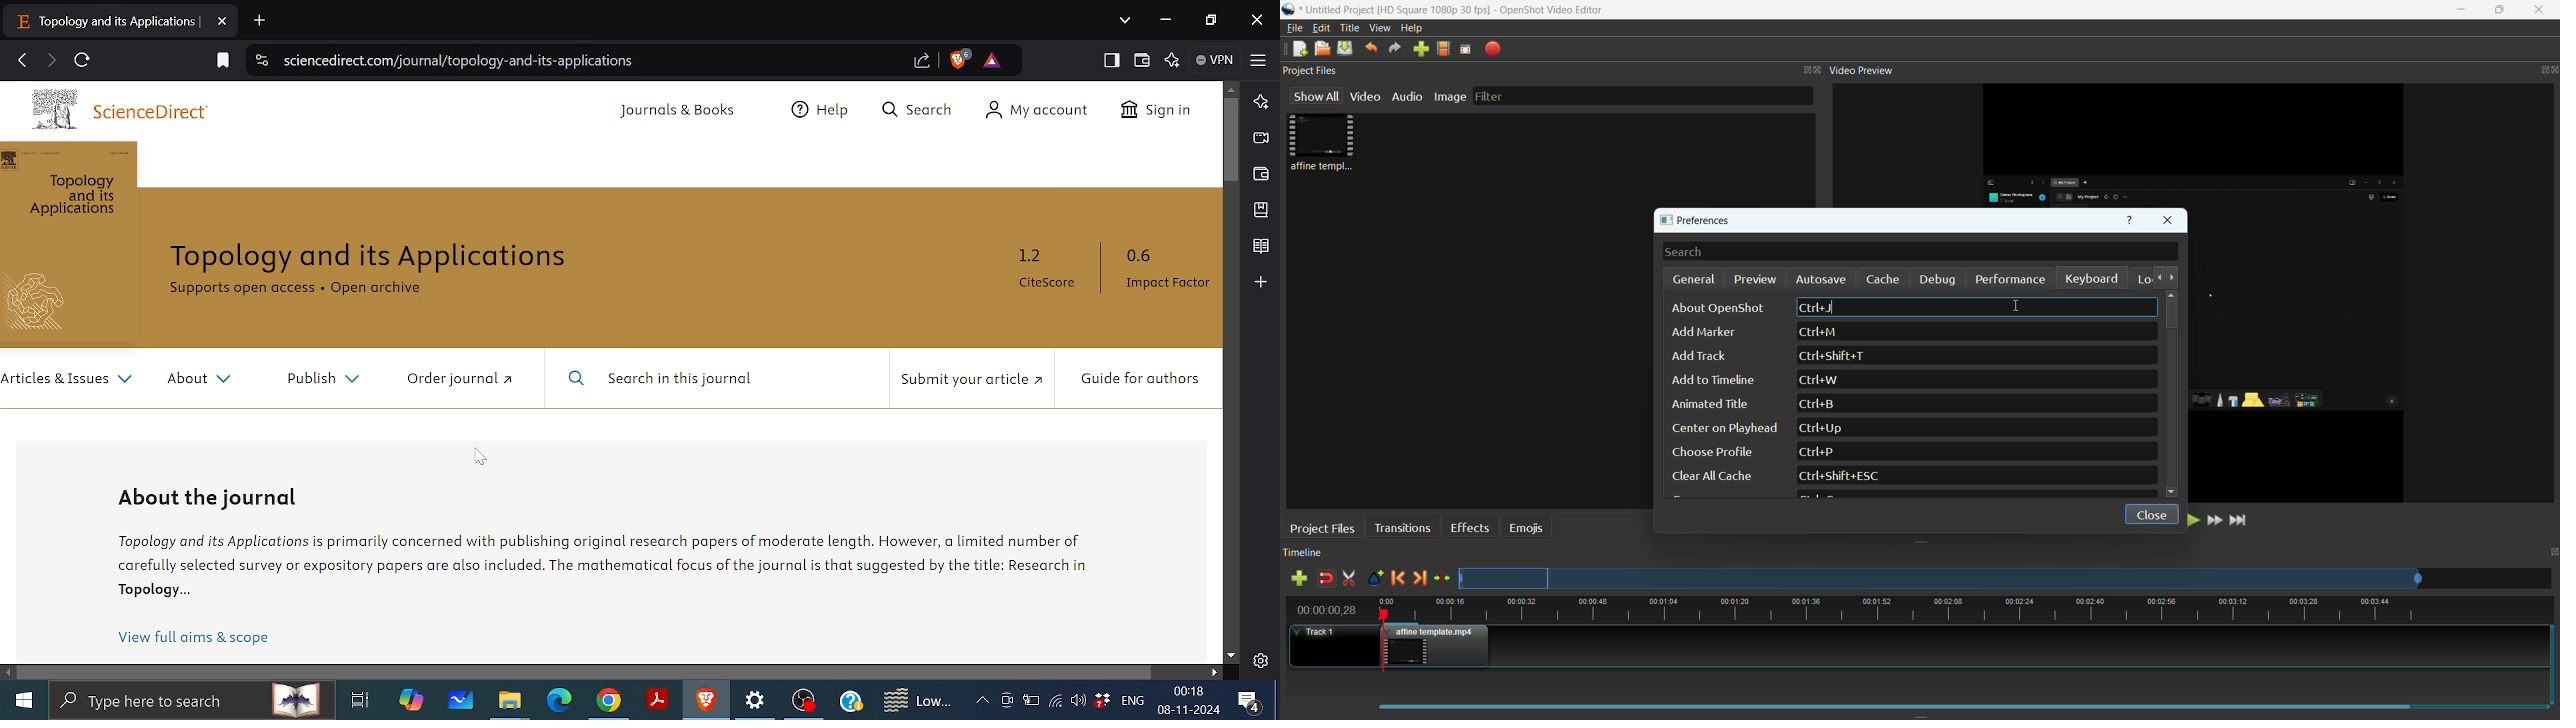 Image resolution: width=2576 pixels, height=728 pixels. I want to click on previous marker, so click(1397, 577).